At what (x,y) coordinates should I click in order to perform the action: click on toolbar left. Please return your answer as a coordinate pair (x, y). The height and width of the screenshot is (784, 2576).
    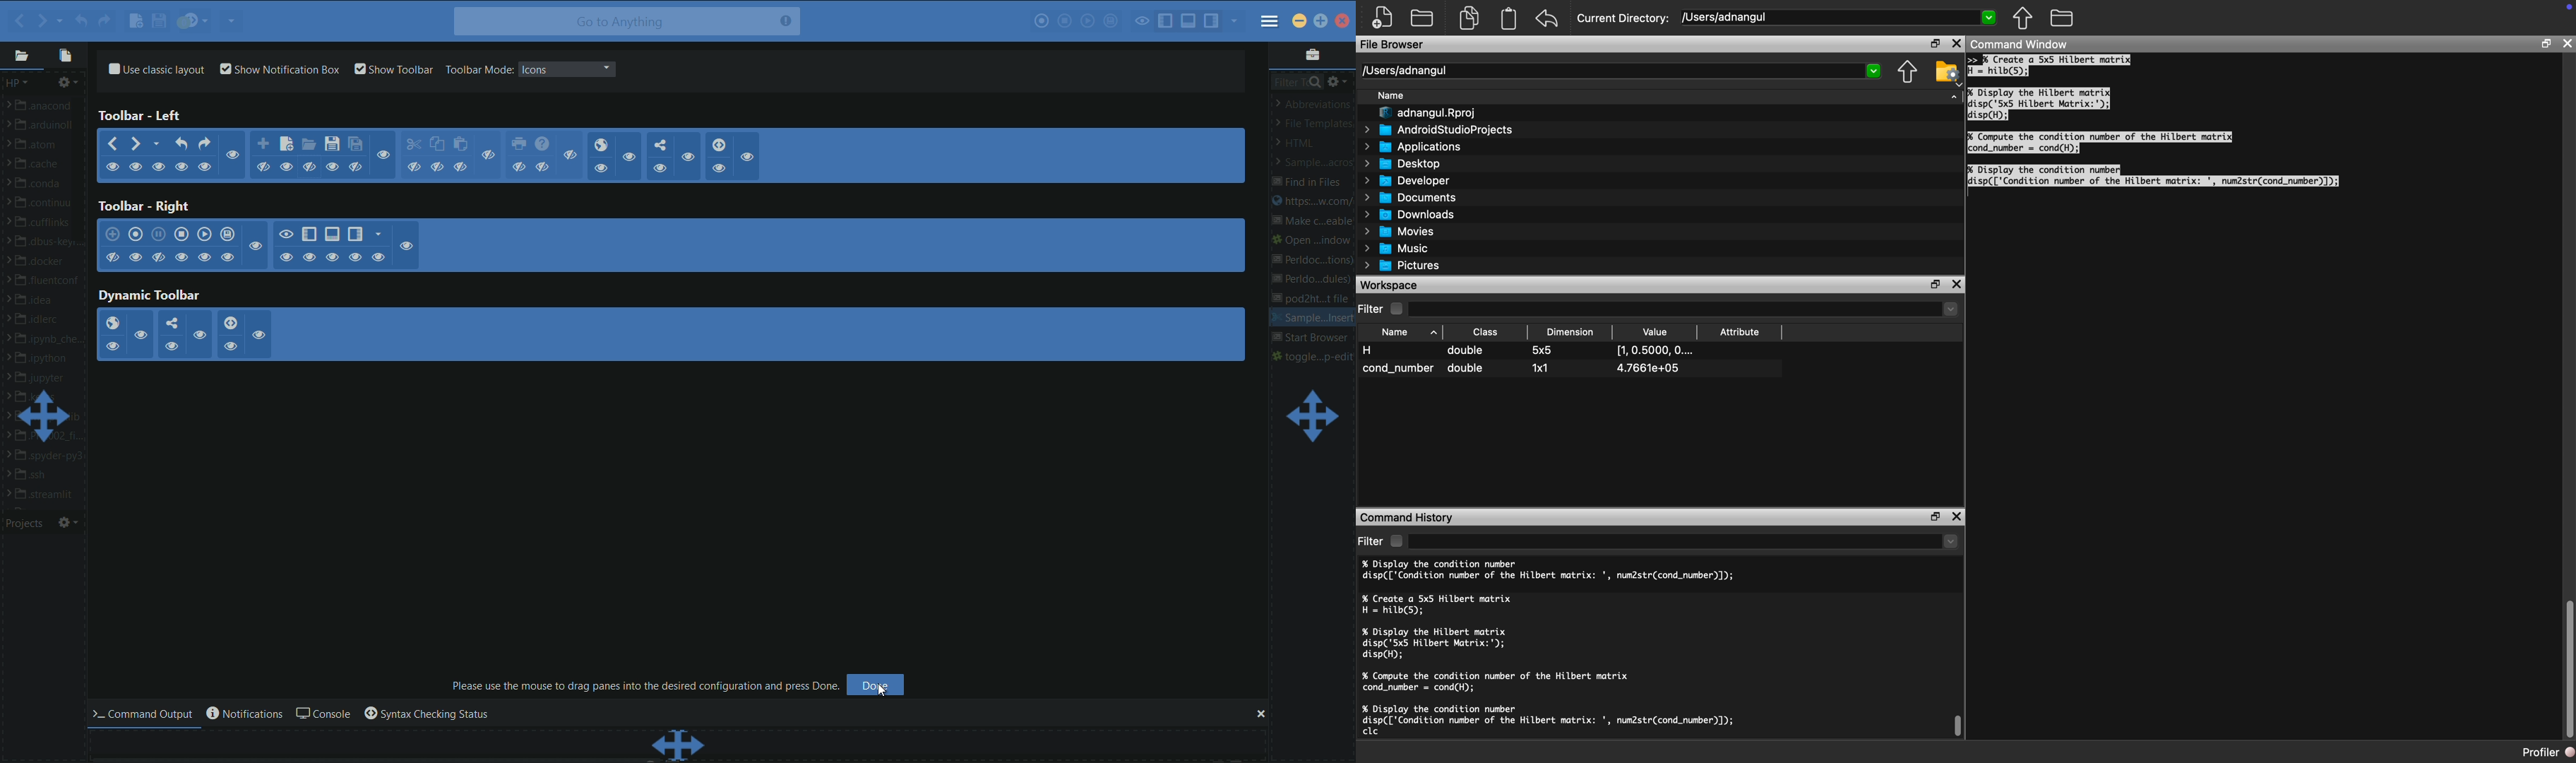
    Looking at the image, I should click on (142, 116).